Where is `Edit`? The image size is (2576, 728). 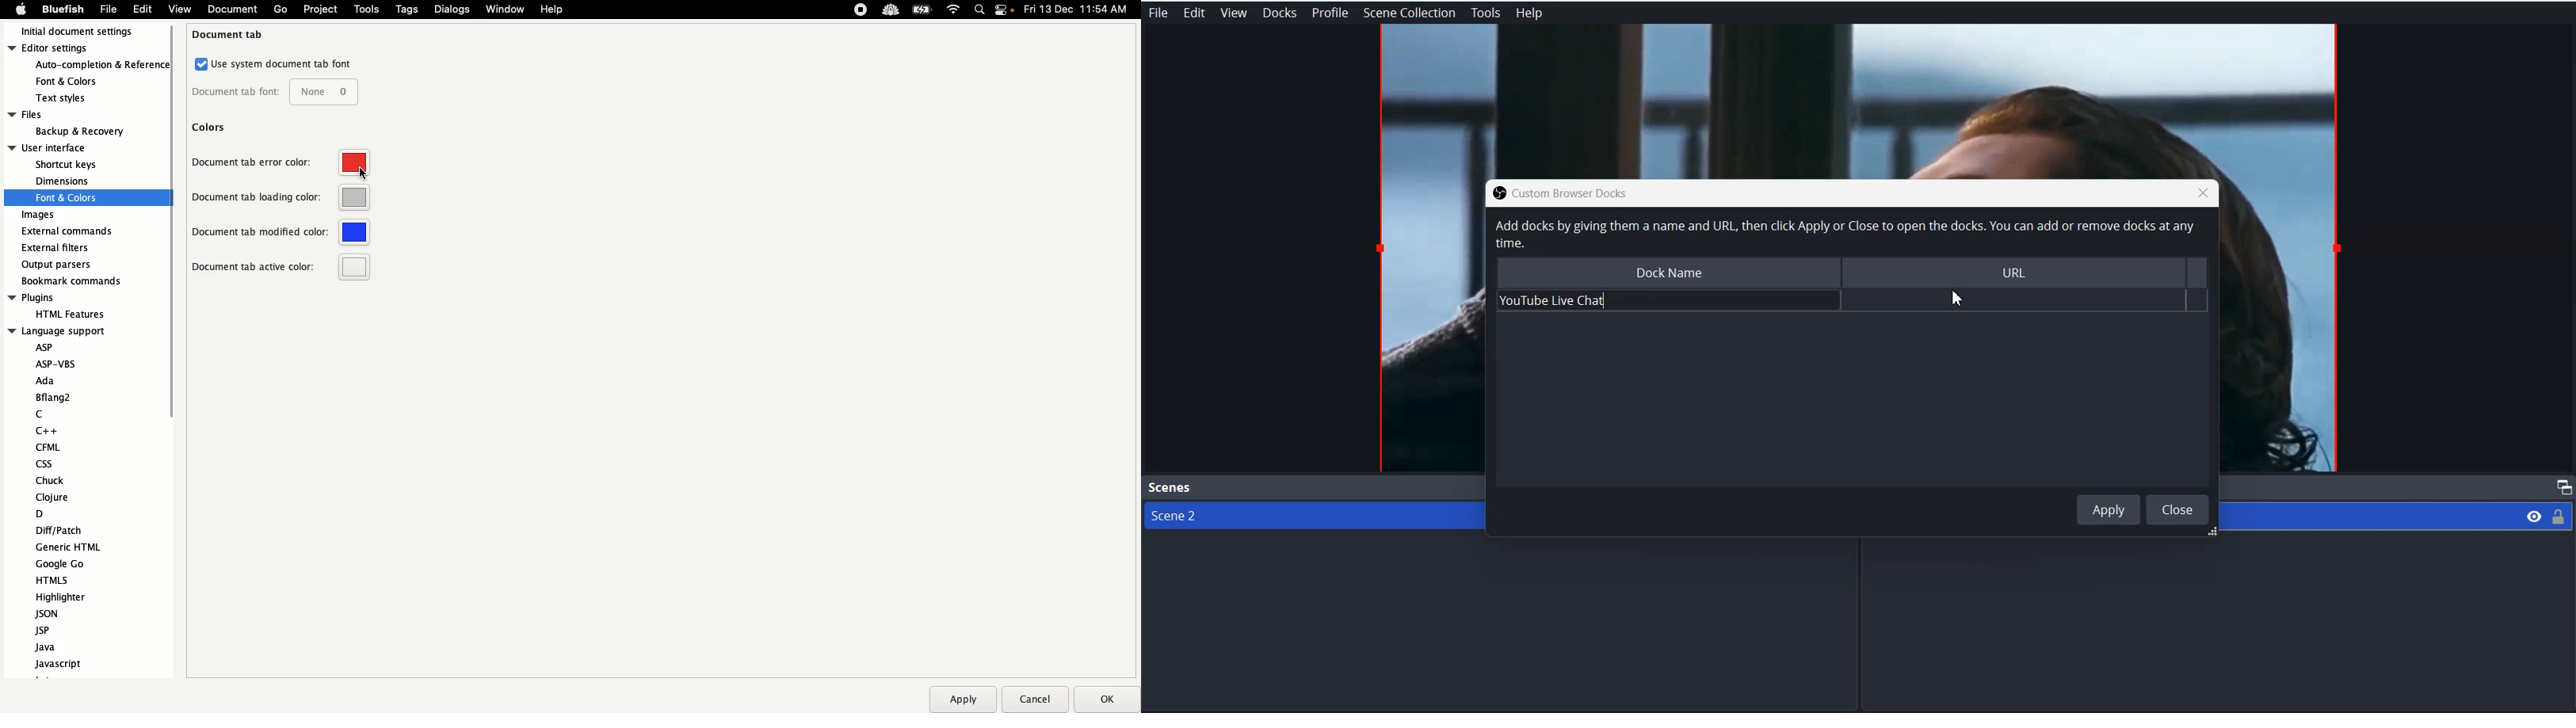 Edit is located at coordinates (1193, 13).